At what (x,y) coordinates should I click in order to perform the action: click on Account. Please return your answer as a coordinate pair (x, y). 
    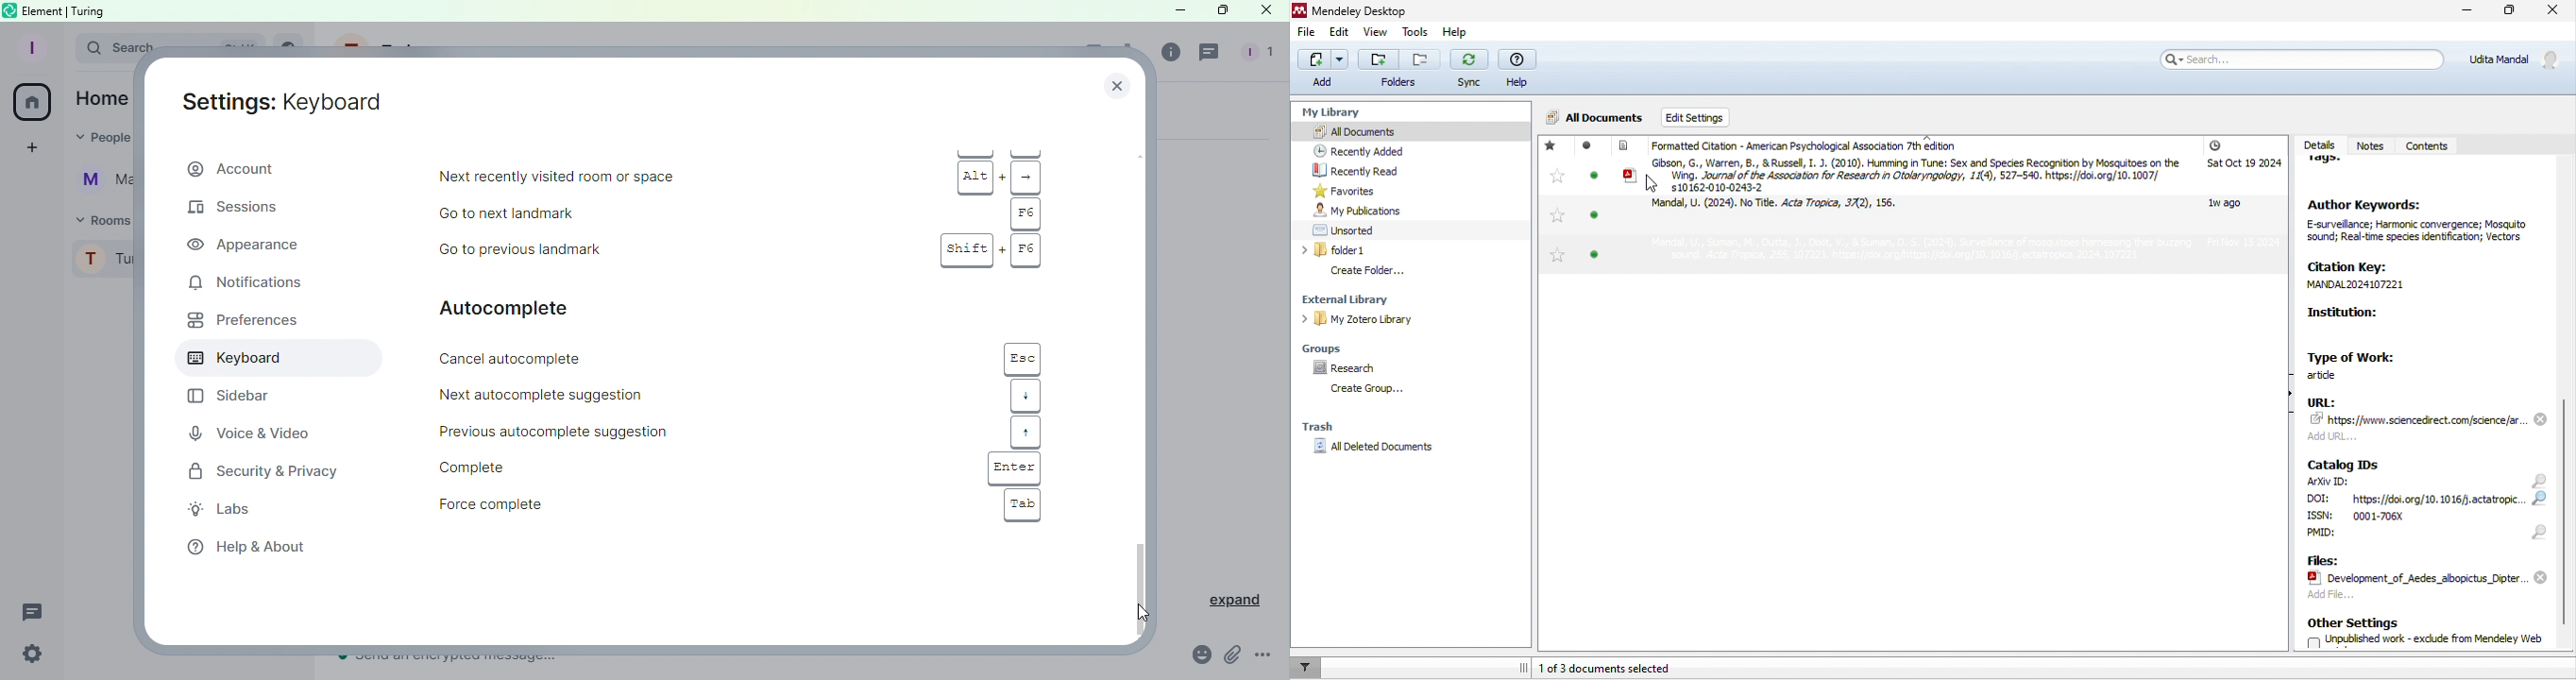
    Looking at the image, I should click on (280, 167).